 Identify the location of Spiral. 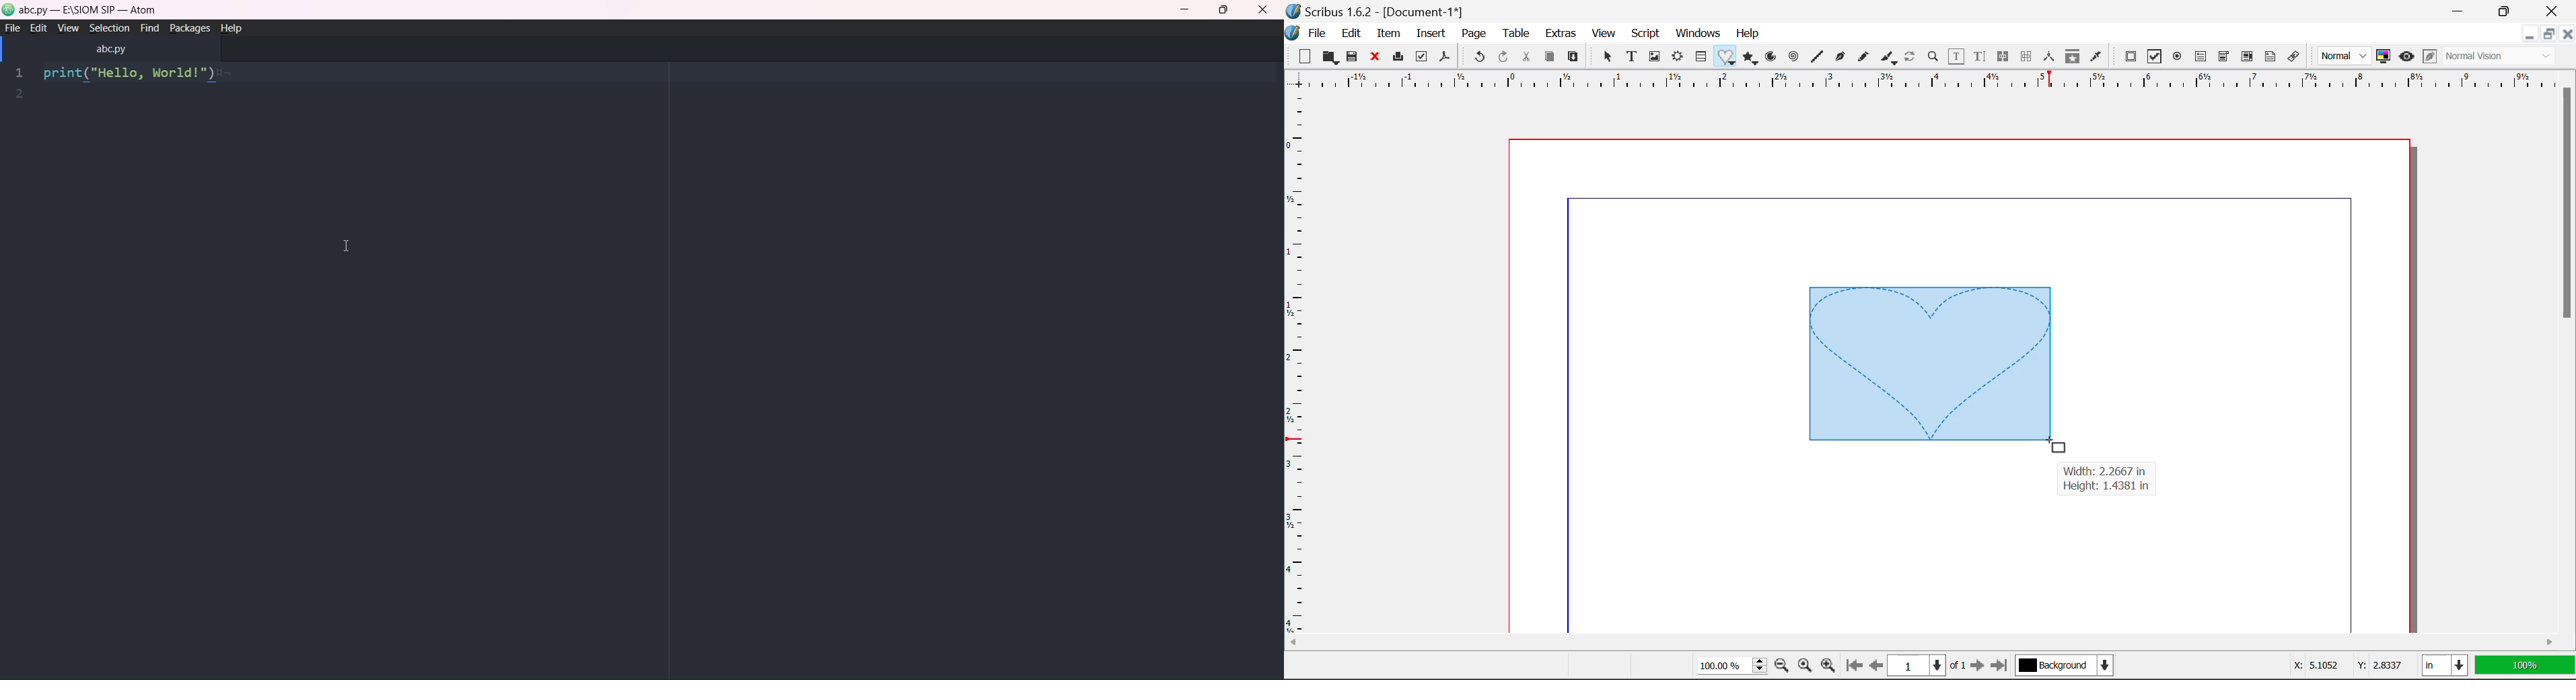
(1794, 57).